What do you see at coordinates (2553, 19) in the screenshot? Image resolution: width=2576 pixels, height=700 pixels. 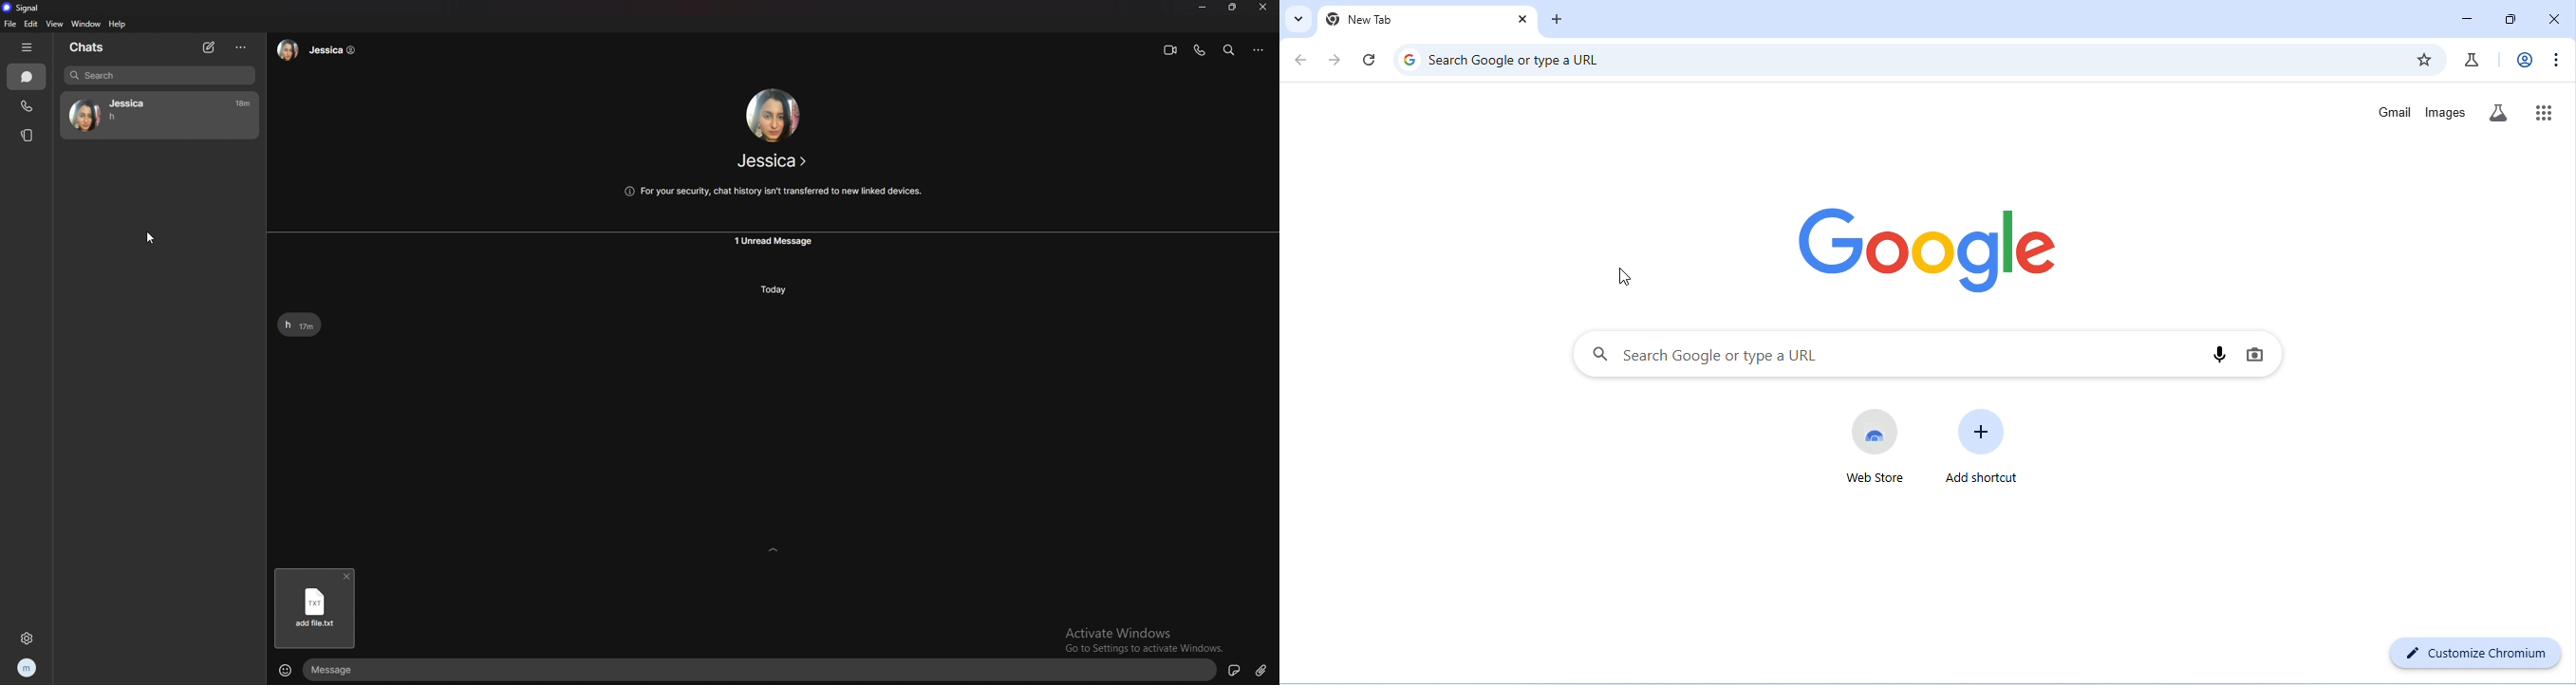 I see `close` at bounding box center [2553, 19].